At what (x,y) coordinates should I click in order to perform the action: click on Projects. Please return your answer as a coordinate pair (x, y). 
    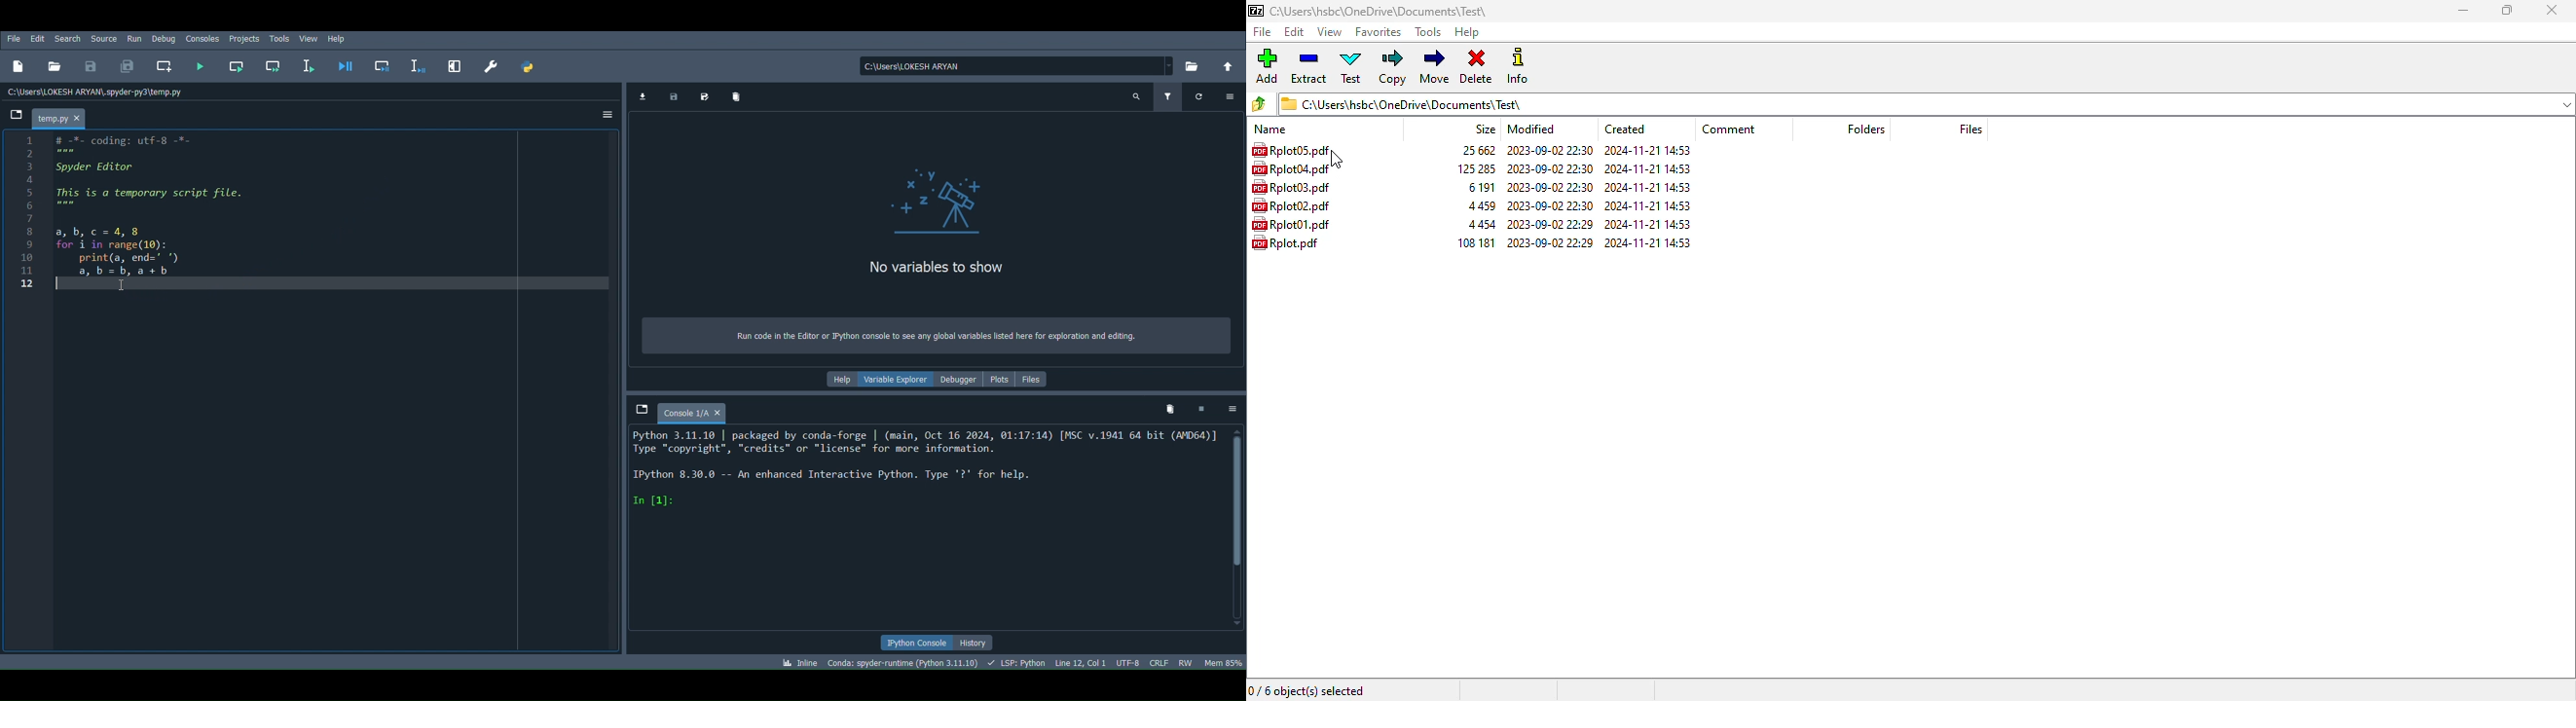
    Looking at the image, I should click on (243, 40).